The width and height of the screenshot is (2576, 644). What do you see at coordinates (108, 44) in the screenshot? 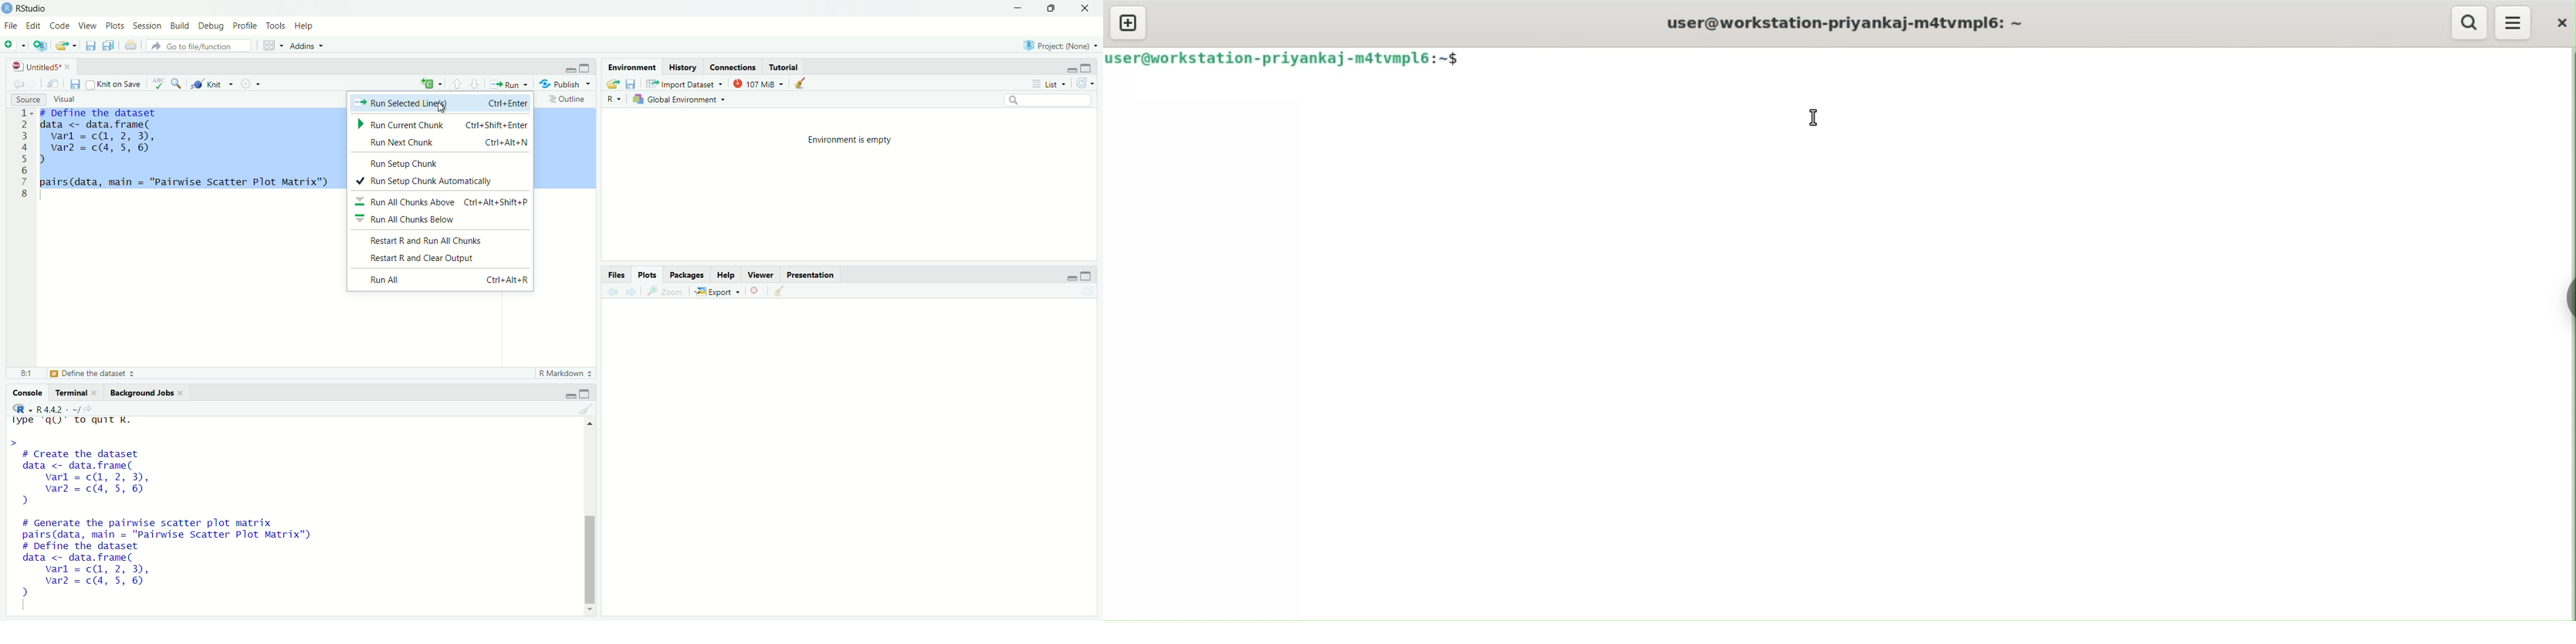
I see `Save all open documents (Ctrl + Alt + S)` at bounding box center [108, 44].